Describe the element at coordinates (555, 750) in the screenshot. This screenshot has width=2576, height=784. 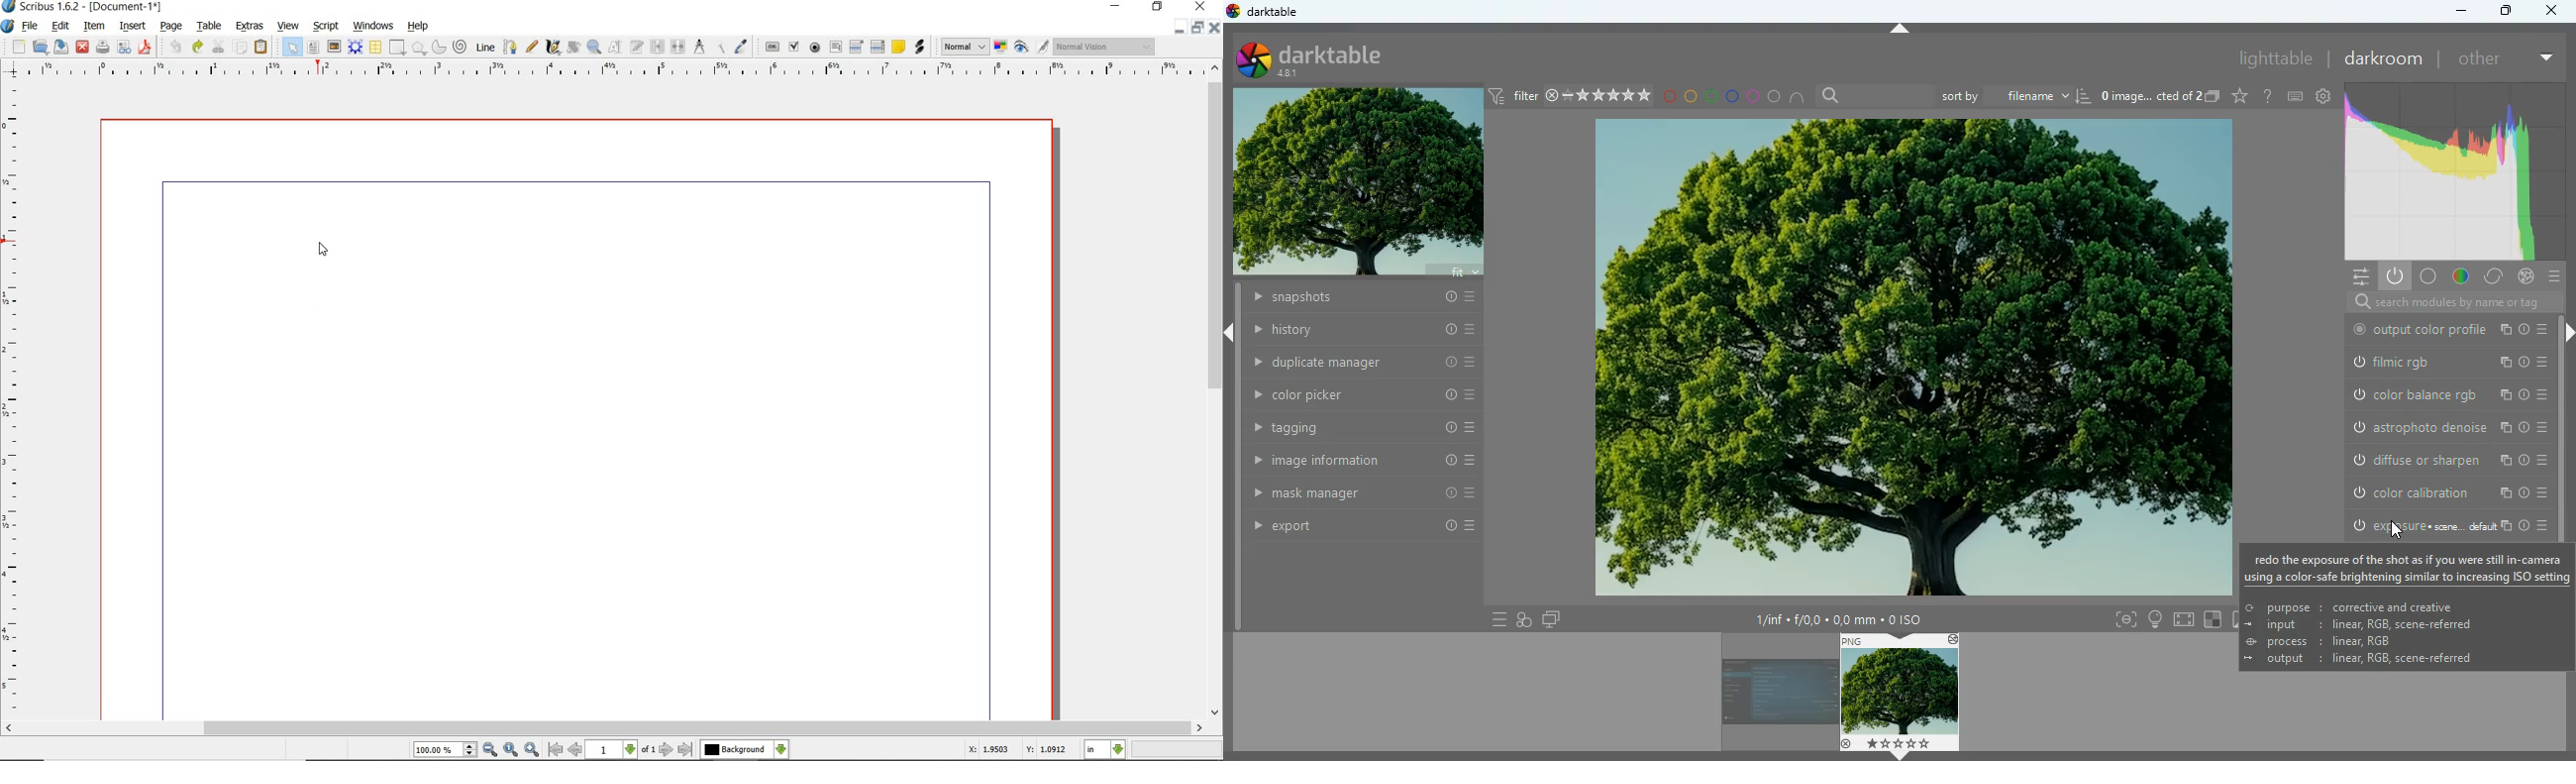
I see `go to first page` at that location.